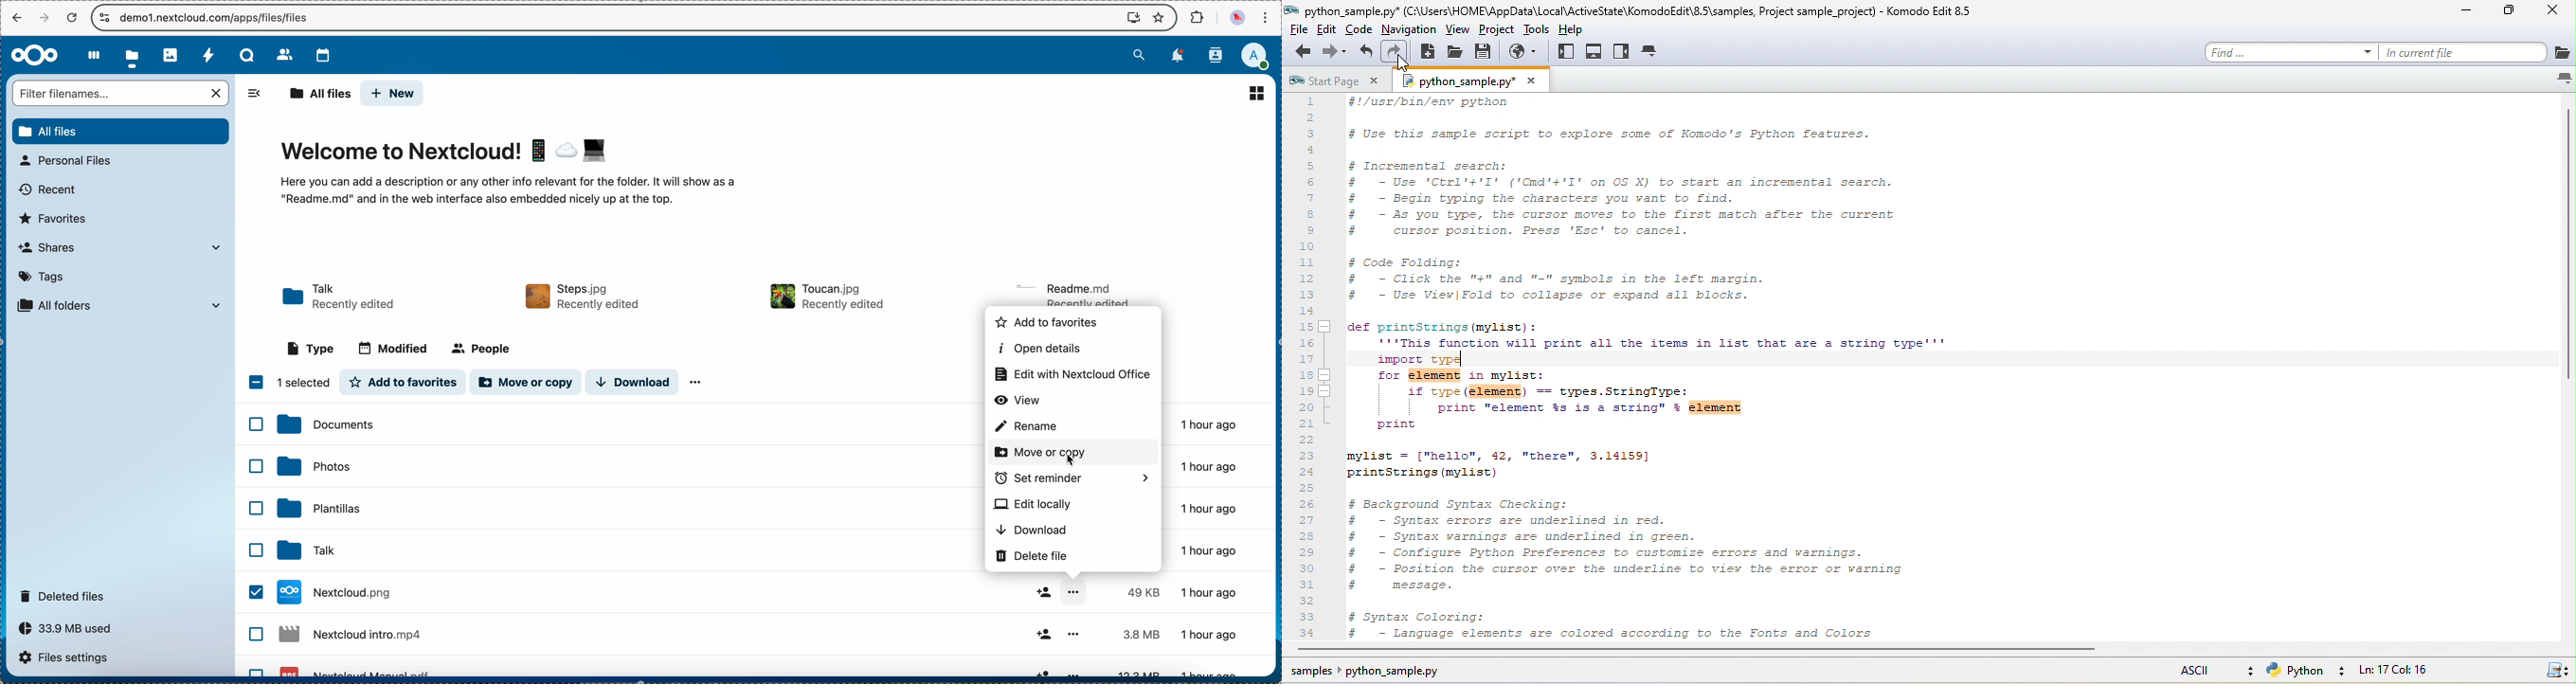 The height and width of the screenshot is (700, 2576). I want to click on 1 item selected, so click(290, 382).